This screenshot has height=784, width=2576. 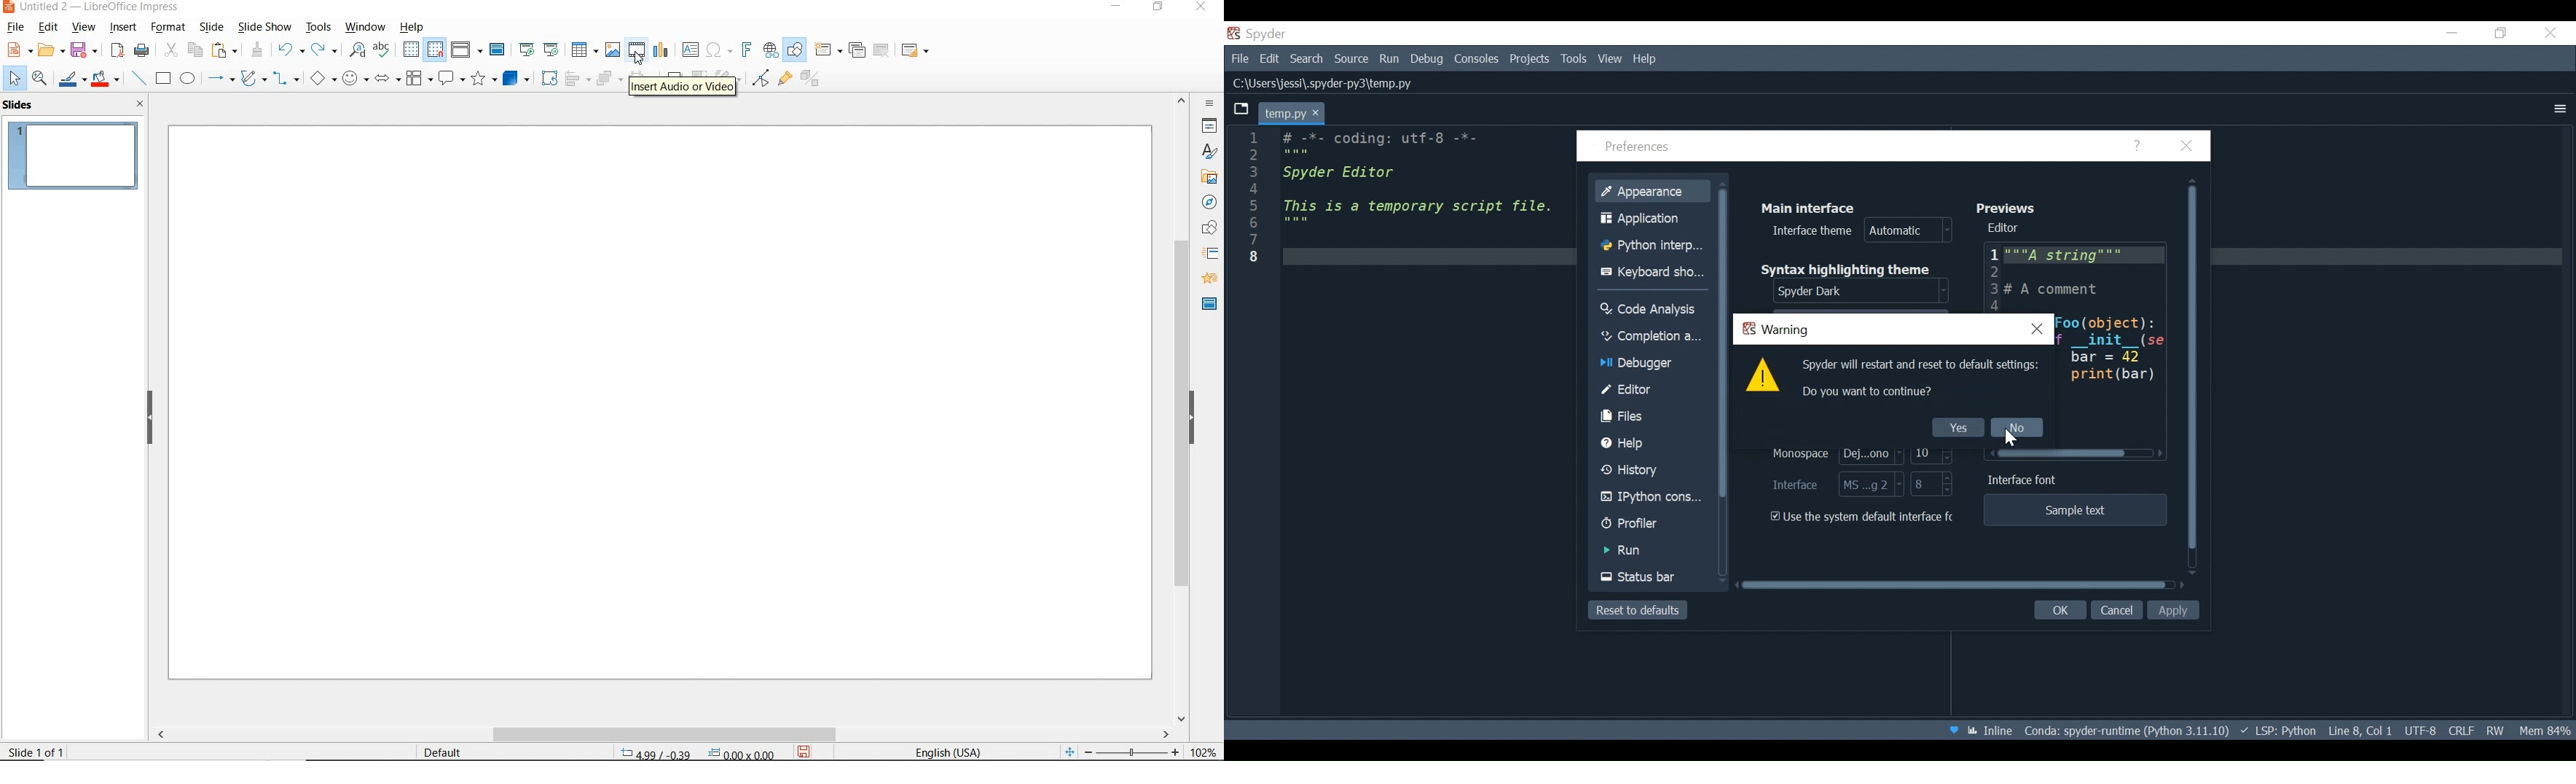 I want to click on Cursor, so click(x=2015, y=440).